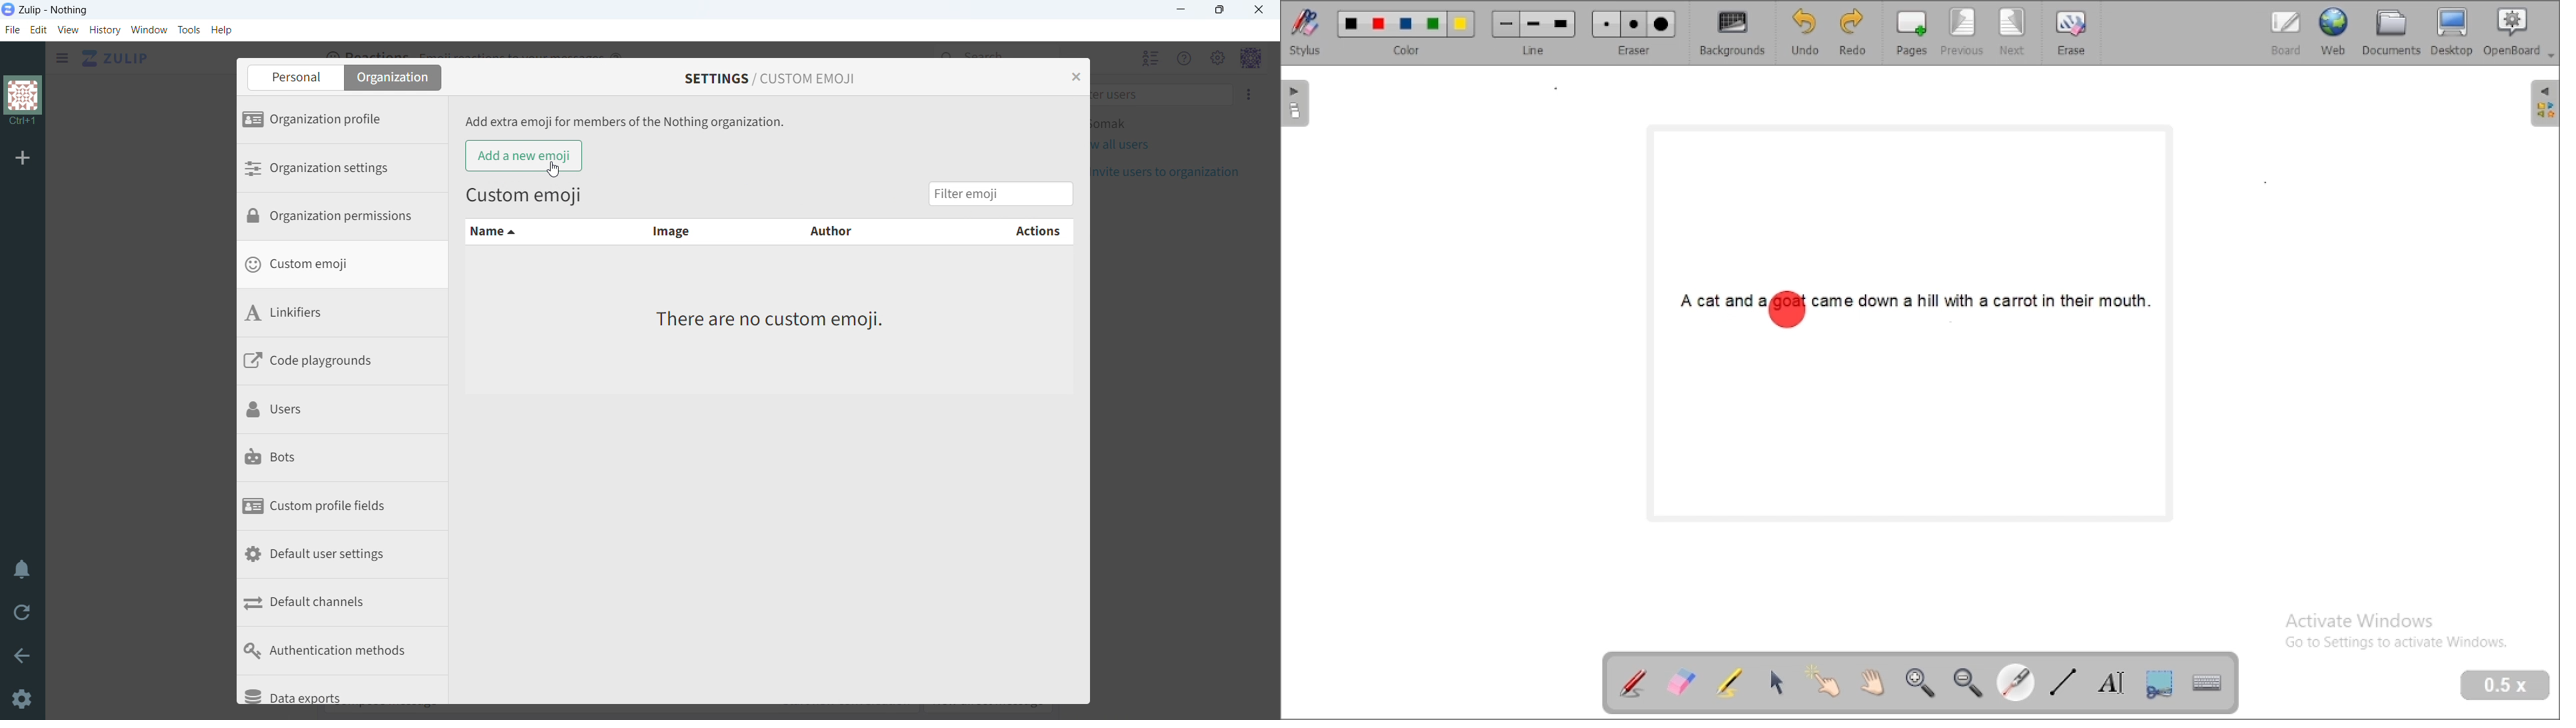 The image size is (2576, 728). Describe the element at coordinates (341, 121) in the screenshot. I see `organization profile` at that location.